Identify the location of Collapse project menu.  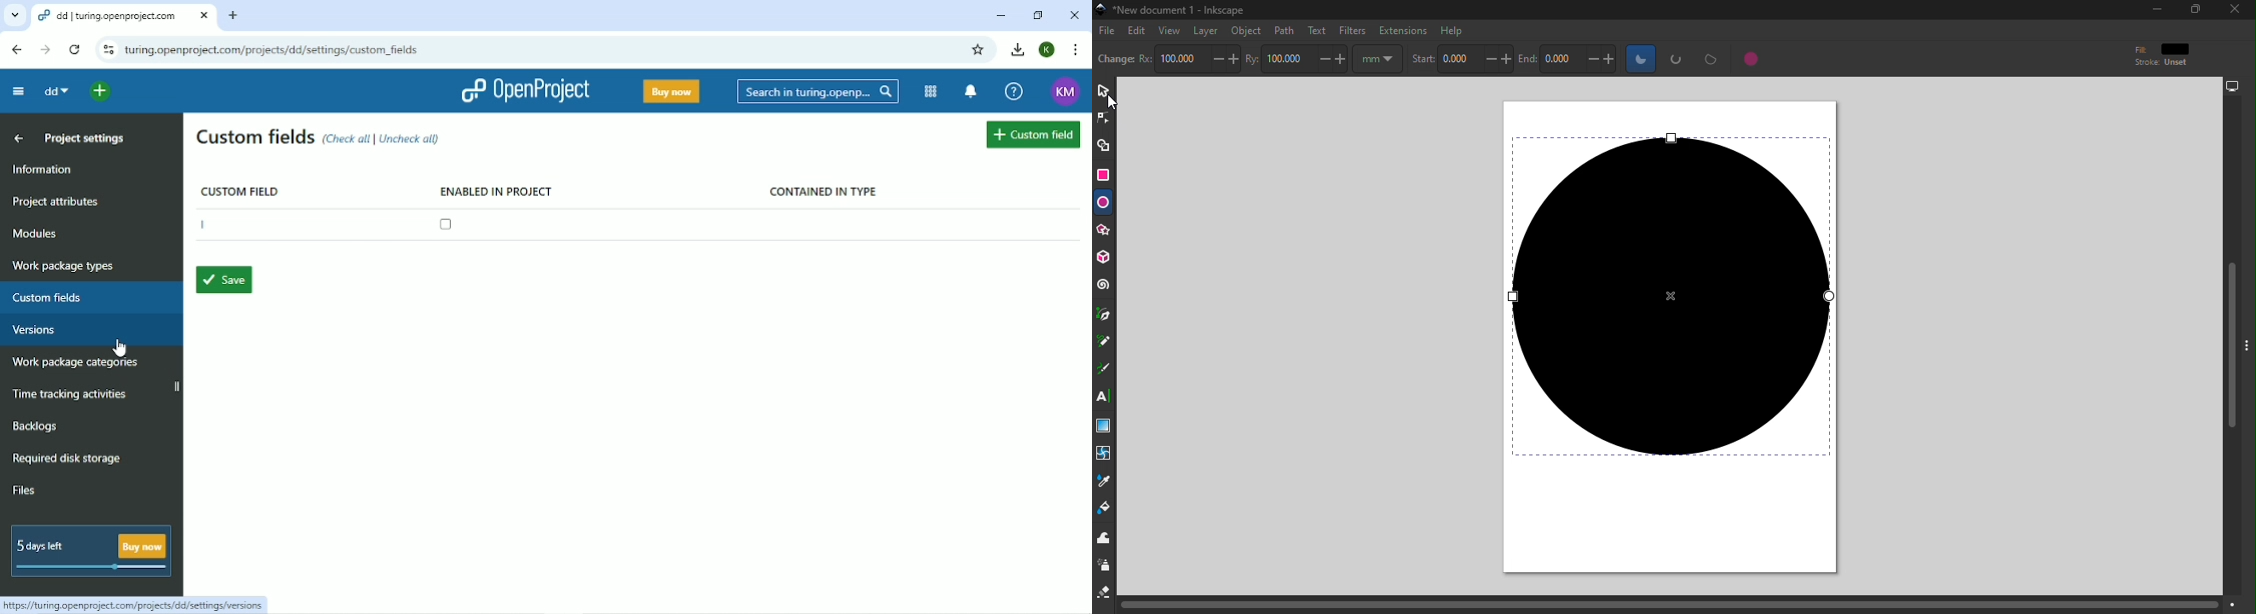
(19, 92).